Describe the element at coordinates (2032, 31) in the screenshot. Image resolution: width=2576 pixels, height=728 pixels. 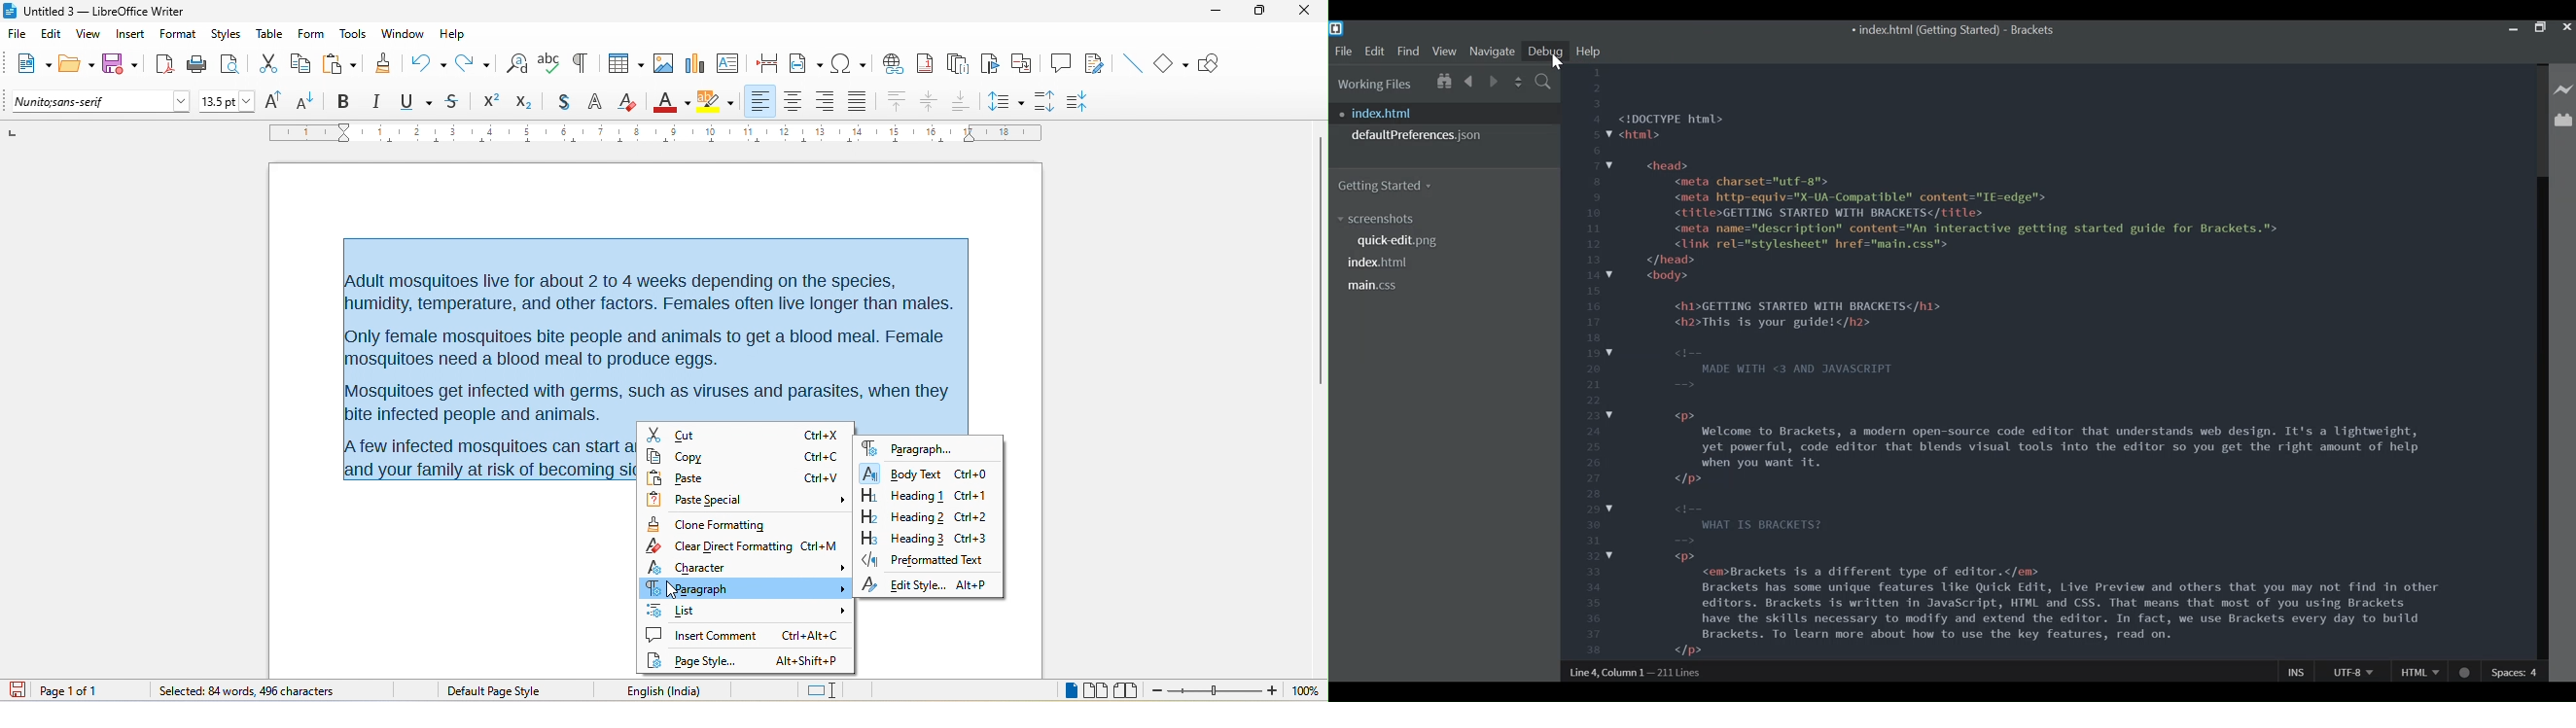
I see `Brackets` at that location.